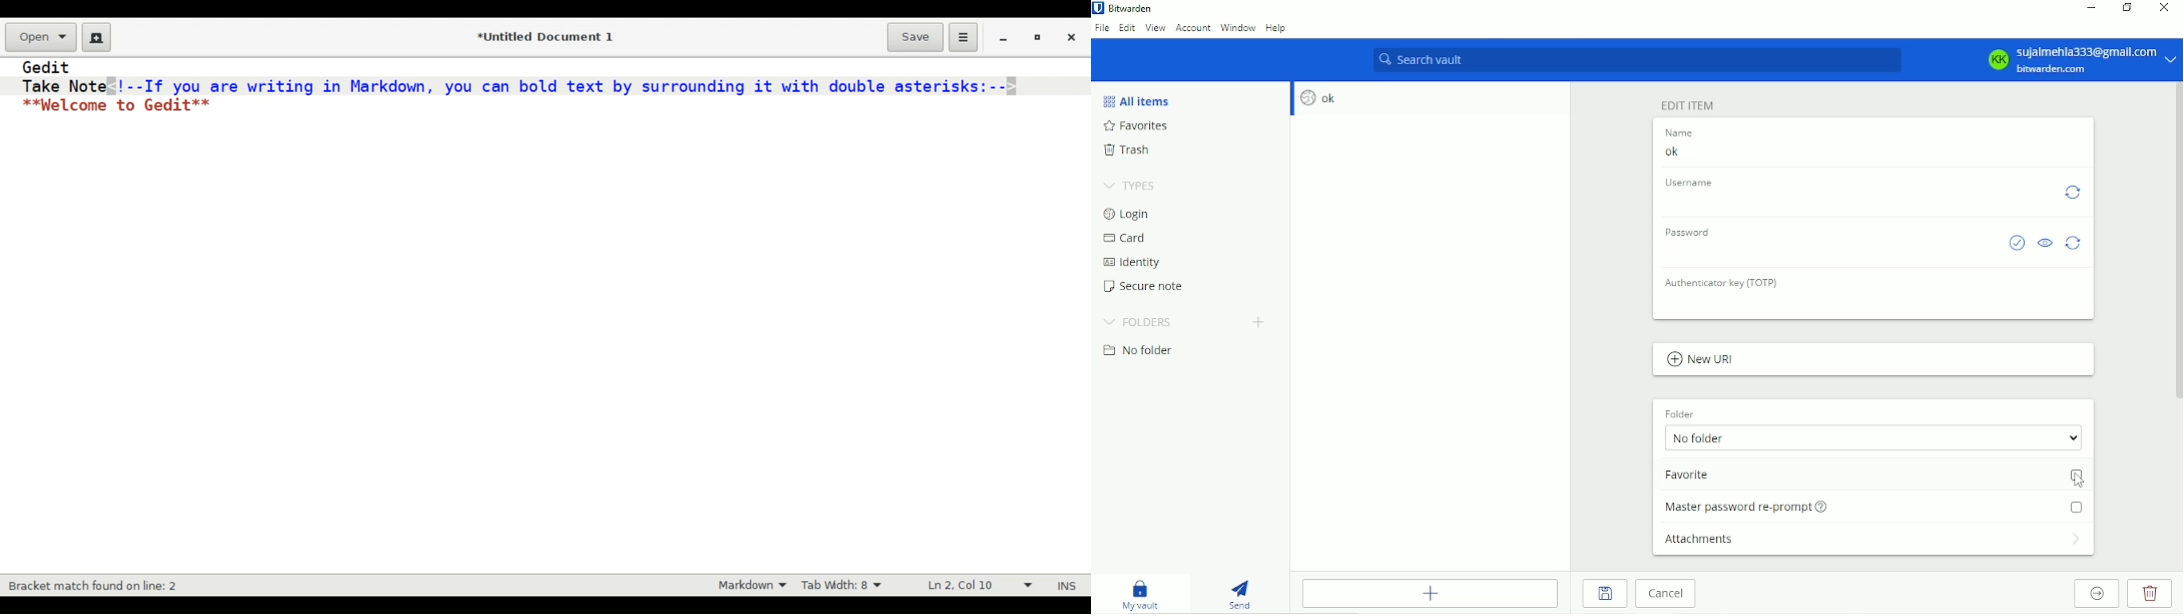 This screenshot has width=2184, height=616. Describe the element at coordinates (1073, 38) in the screenshot. I see `Close` at that location.